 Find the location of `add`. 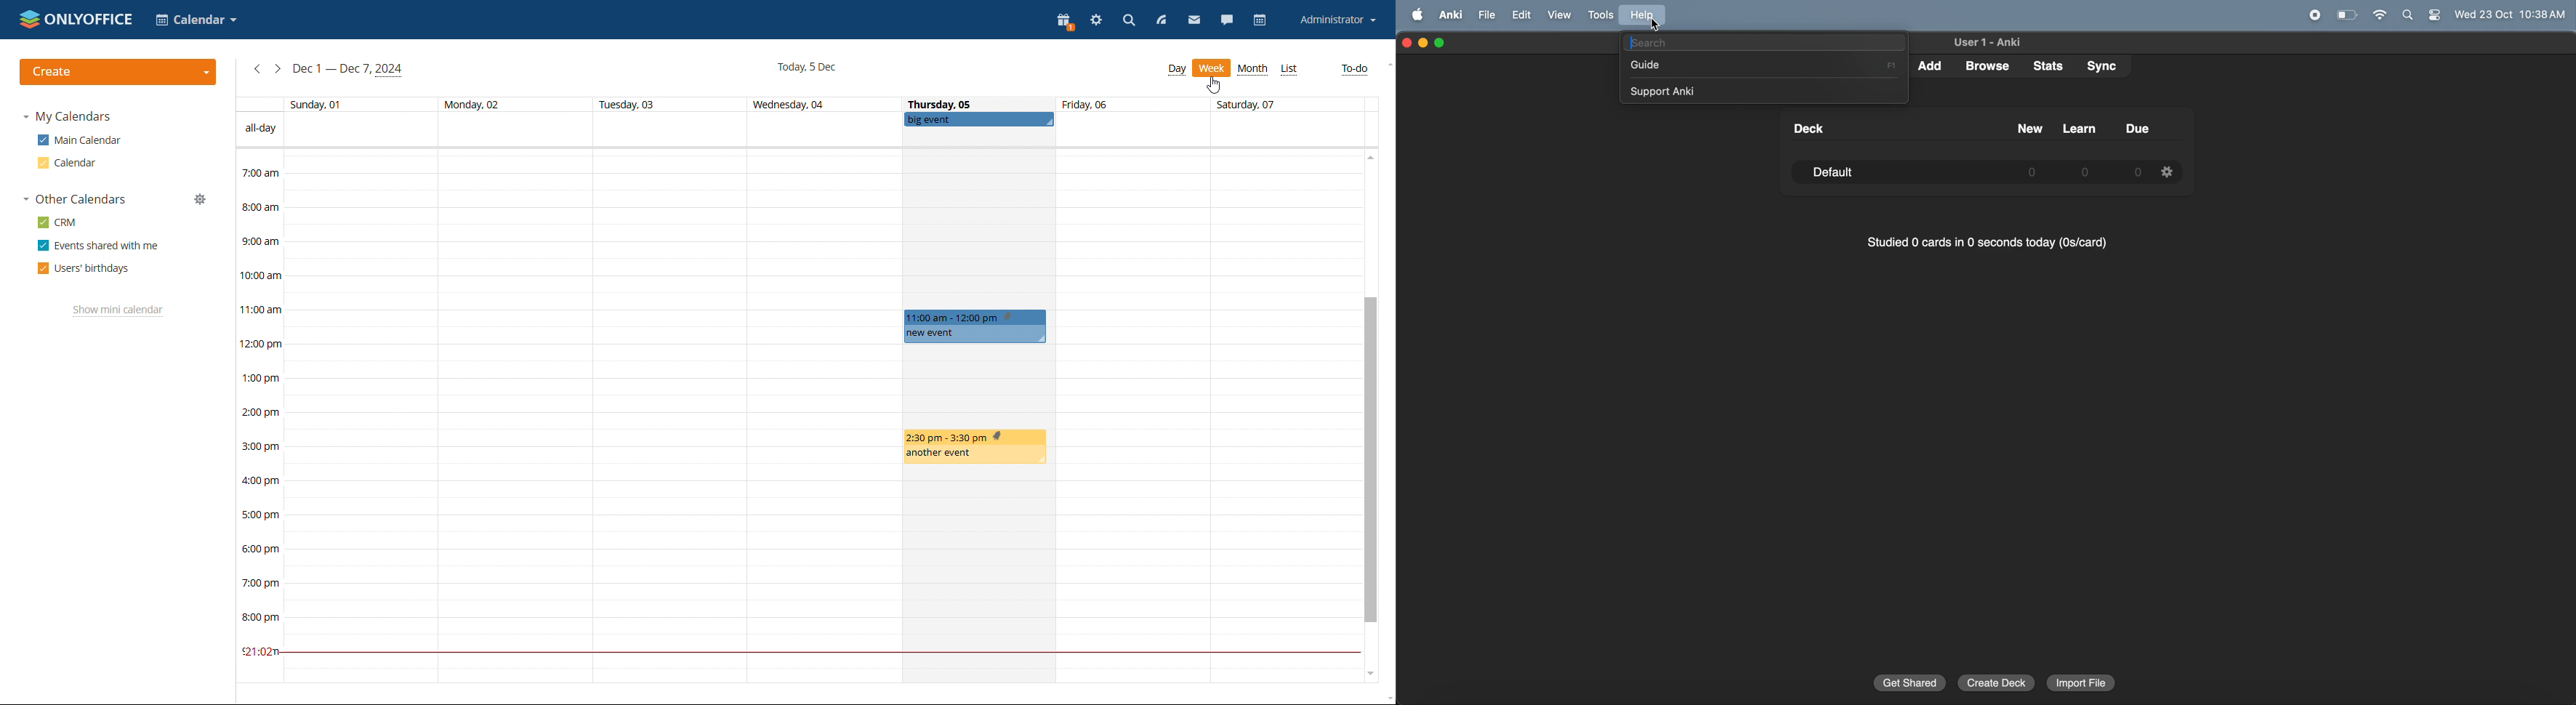

add is located at coordinates (1932, 64).